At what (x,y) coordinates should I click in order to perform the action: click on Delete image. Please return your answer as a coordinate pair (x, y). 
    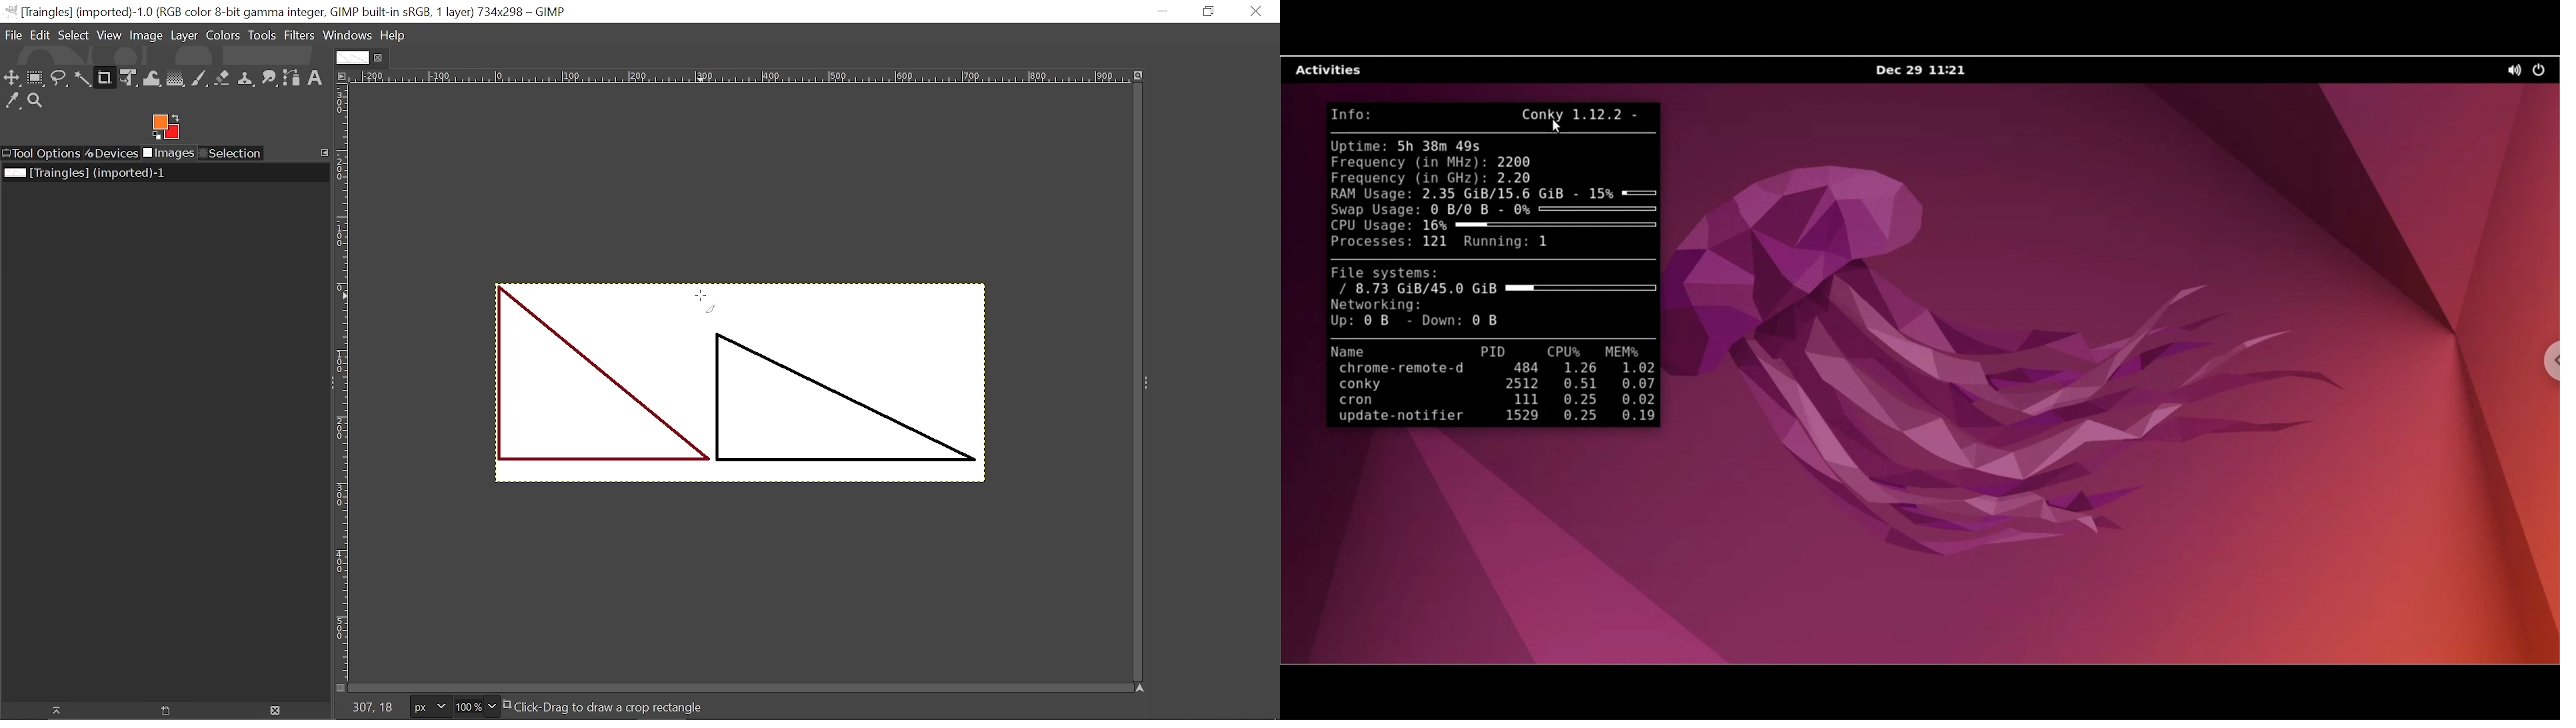
    Looking at the image, I should click on (281, 711).